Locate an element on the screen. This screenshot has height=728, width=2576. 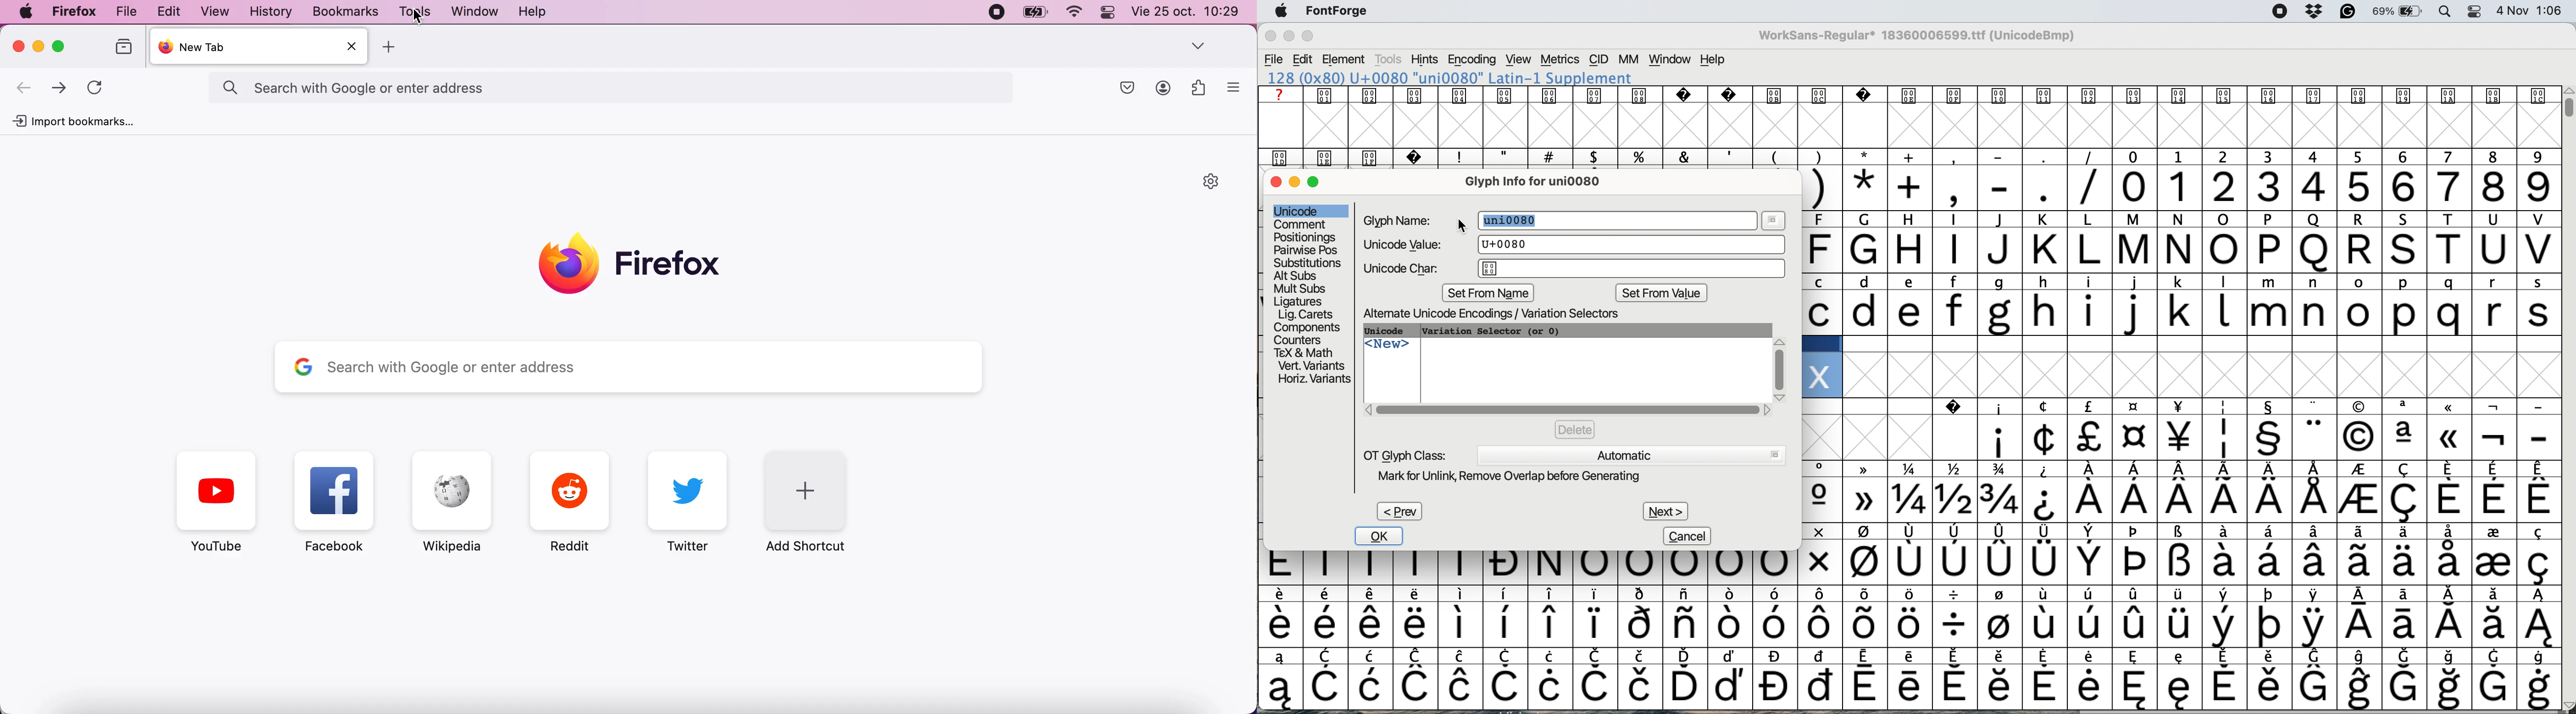
view is located at coordinates (1516, 59).